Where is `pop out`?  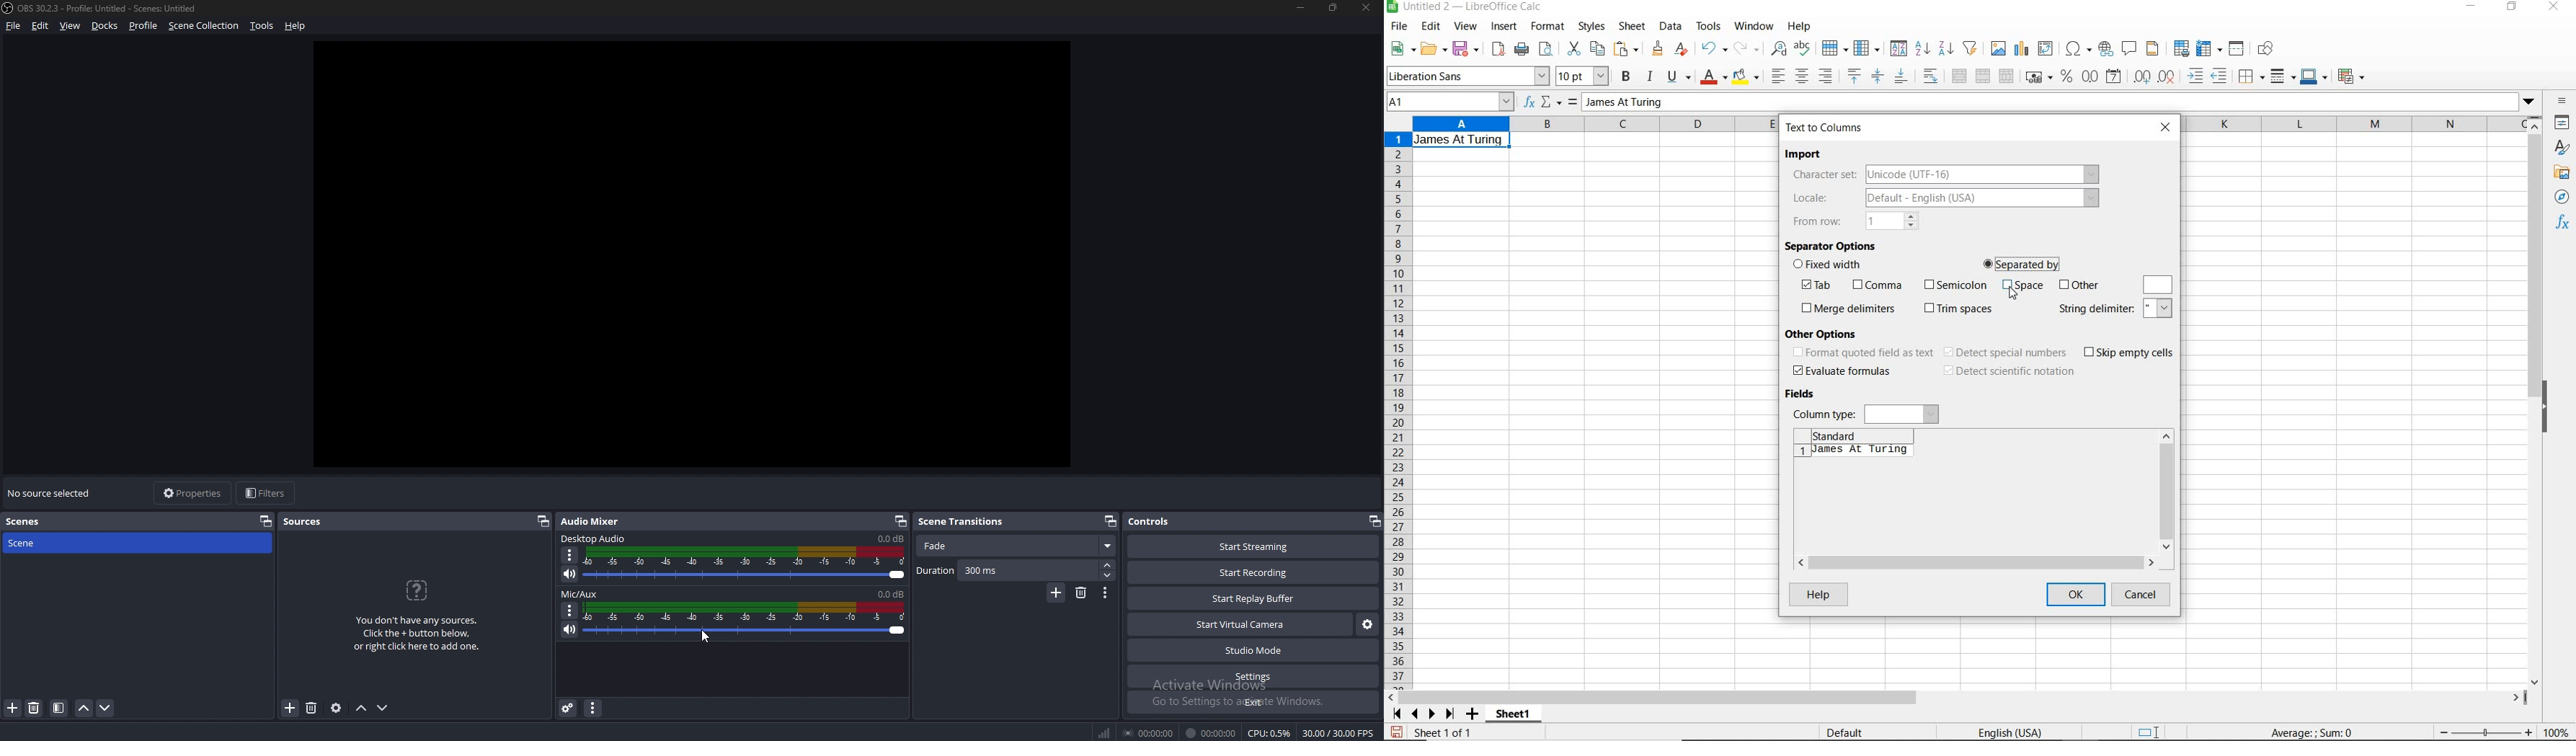 pop out is located at coordinates (265, 522).